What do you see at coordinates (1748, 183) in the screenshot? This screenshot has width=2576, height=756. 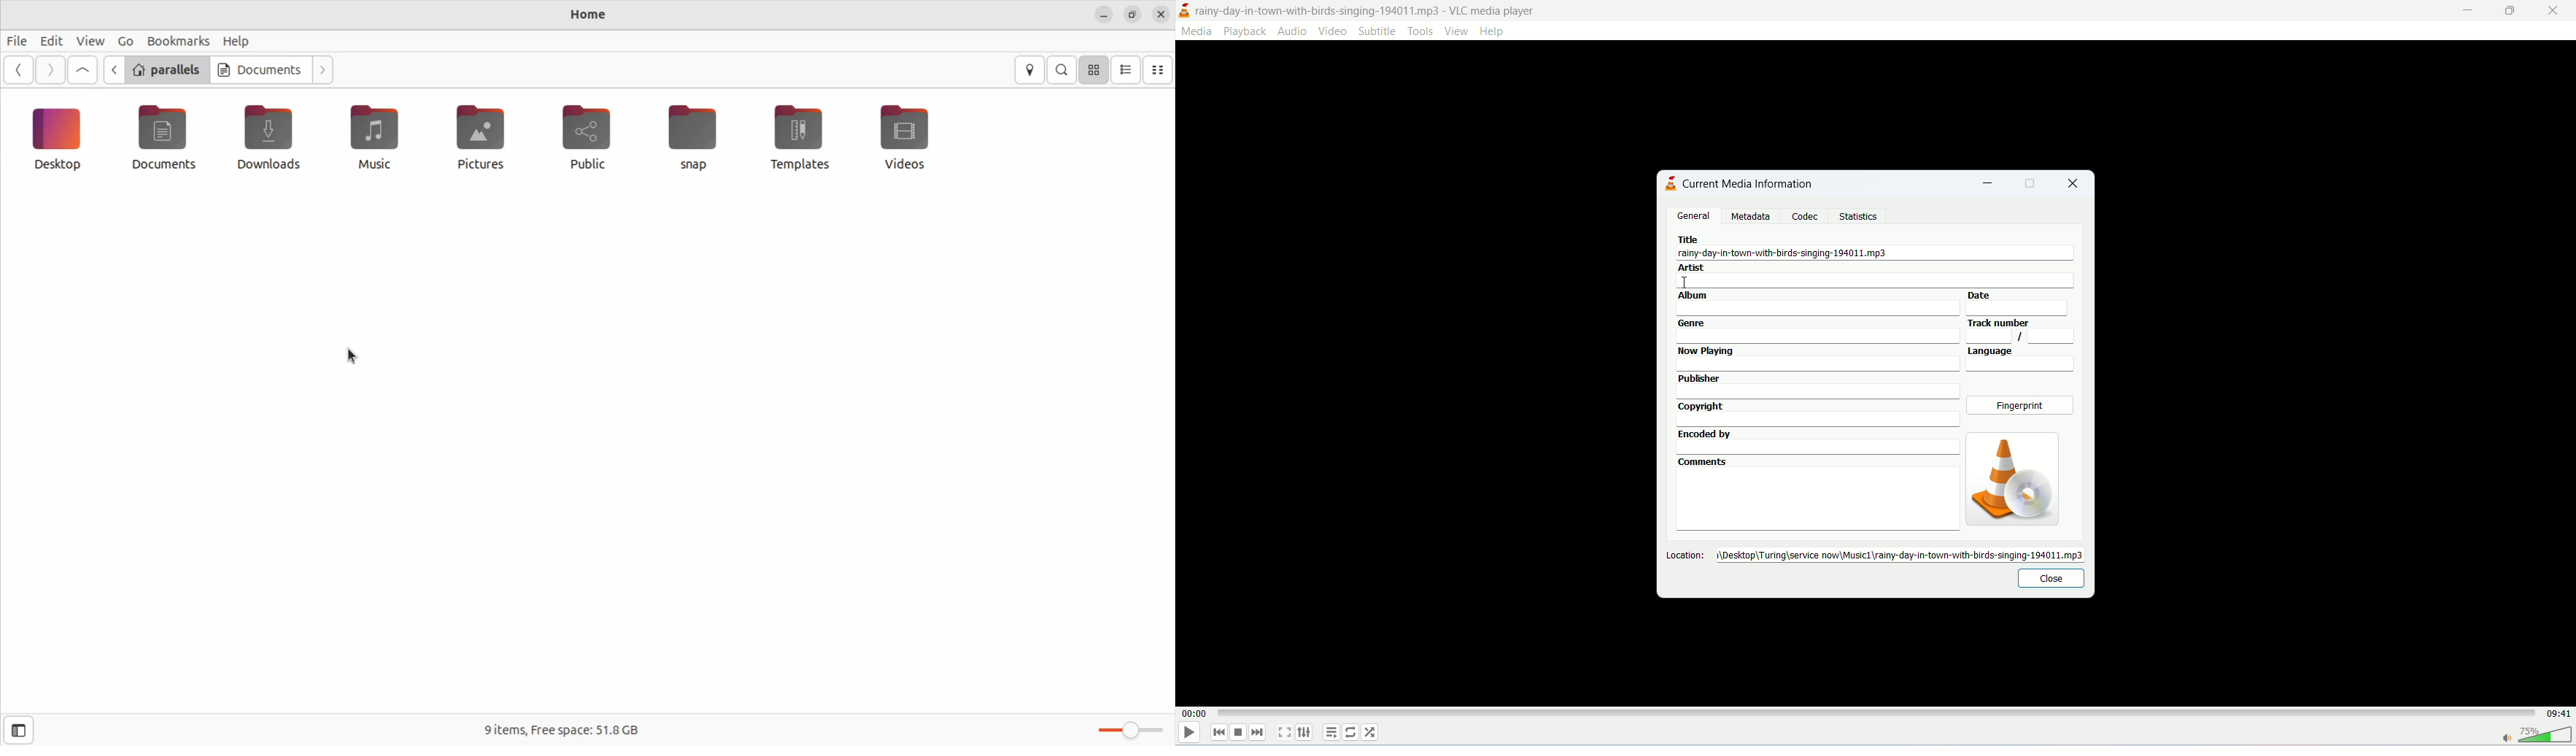 I see `current media information` at bounding box center [1748, 183].